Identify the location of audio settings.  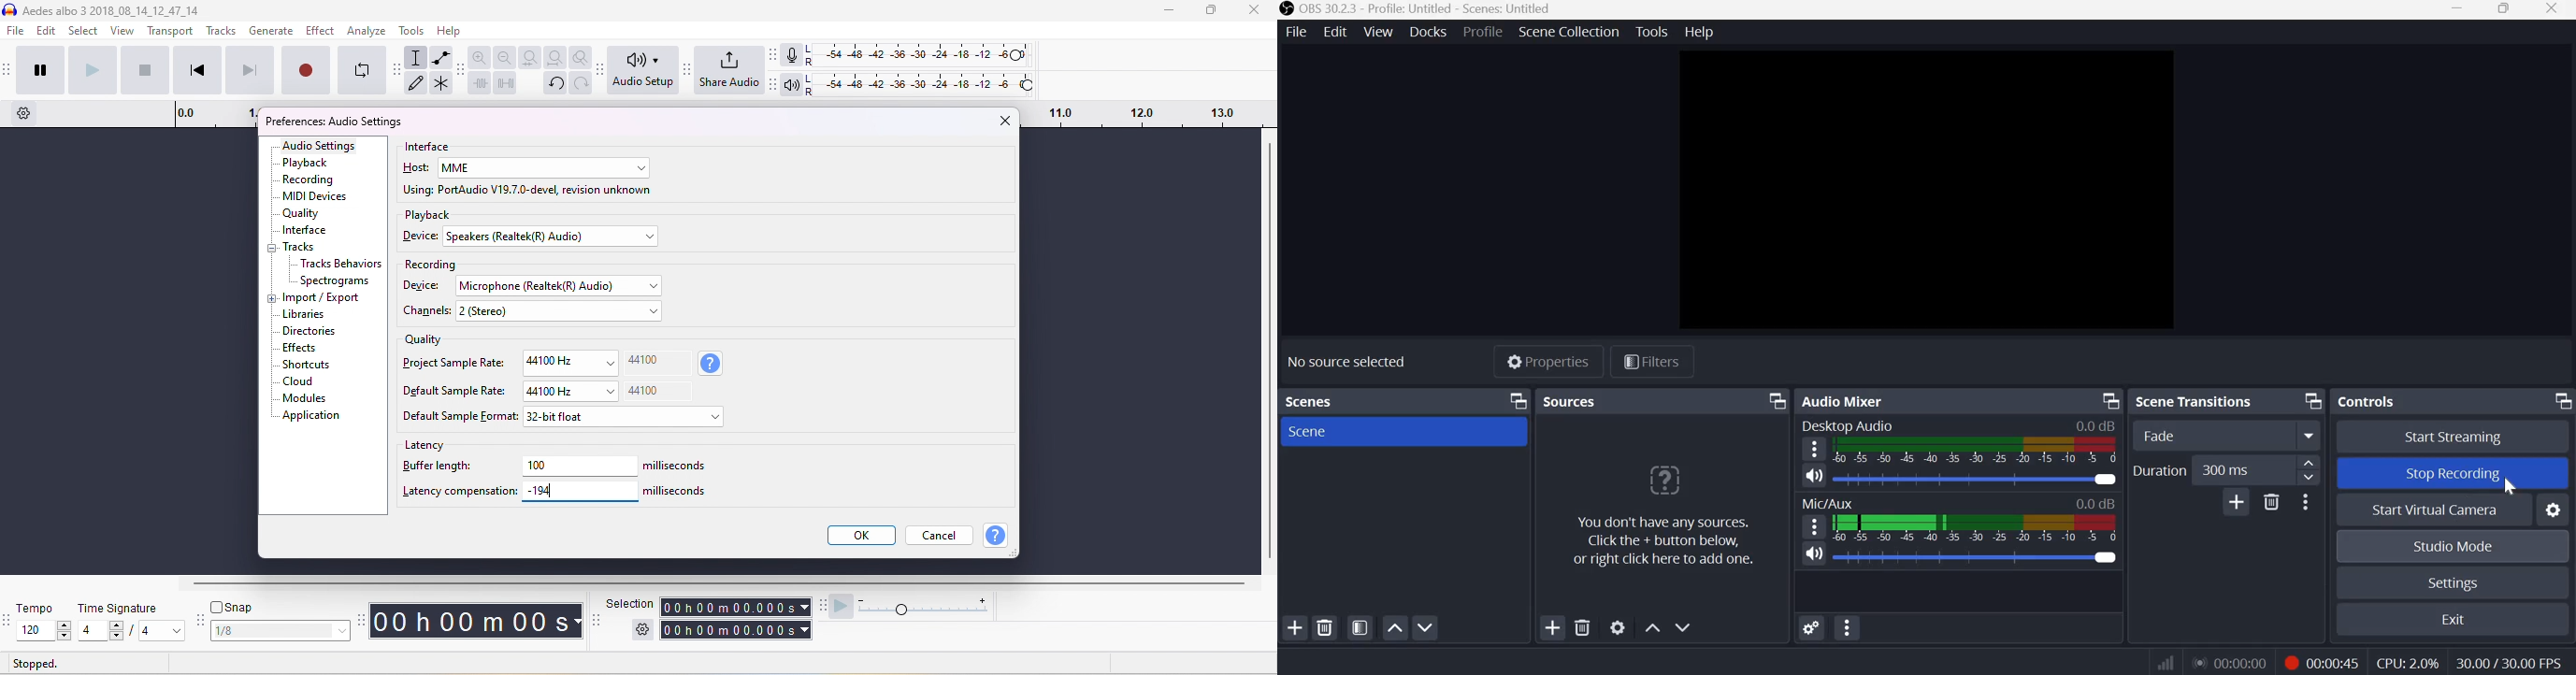
(320, 146).